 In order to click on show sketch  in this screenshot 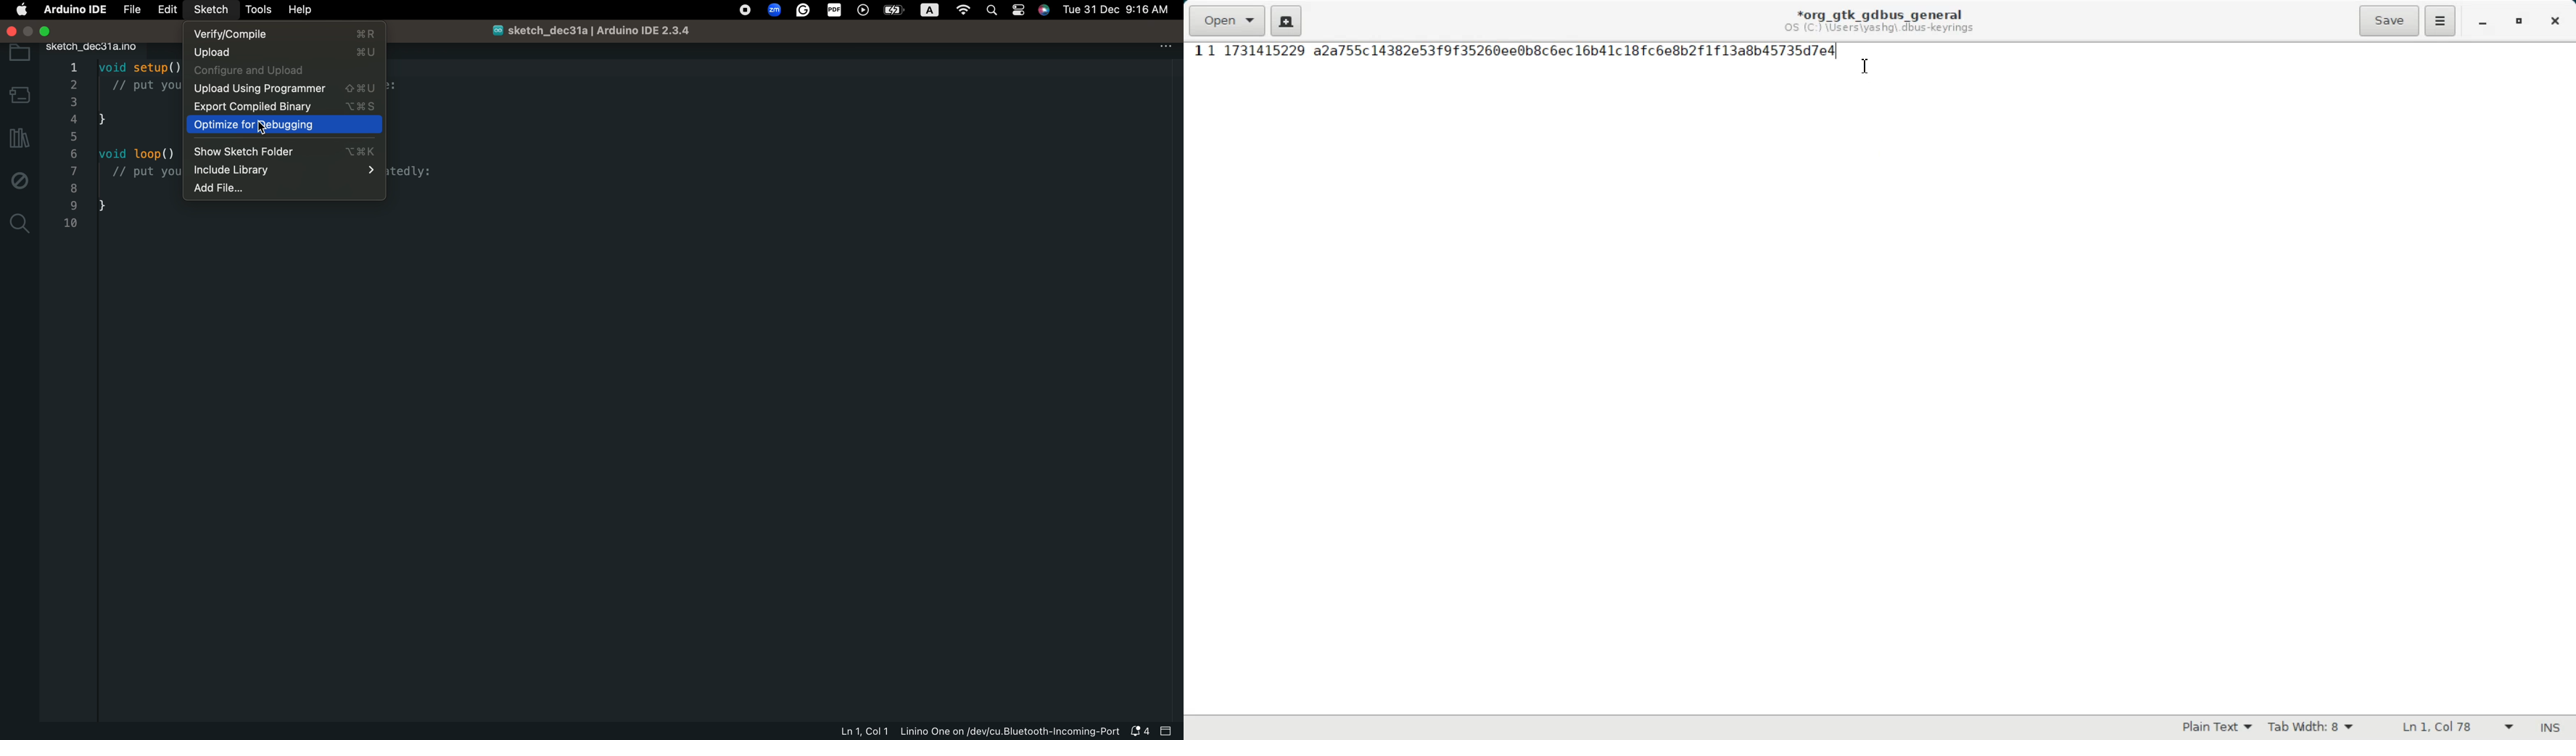, I will do `click(284, 152)`.